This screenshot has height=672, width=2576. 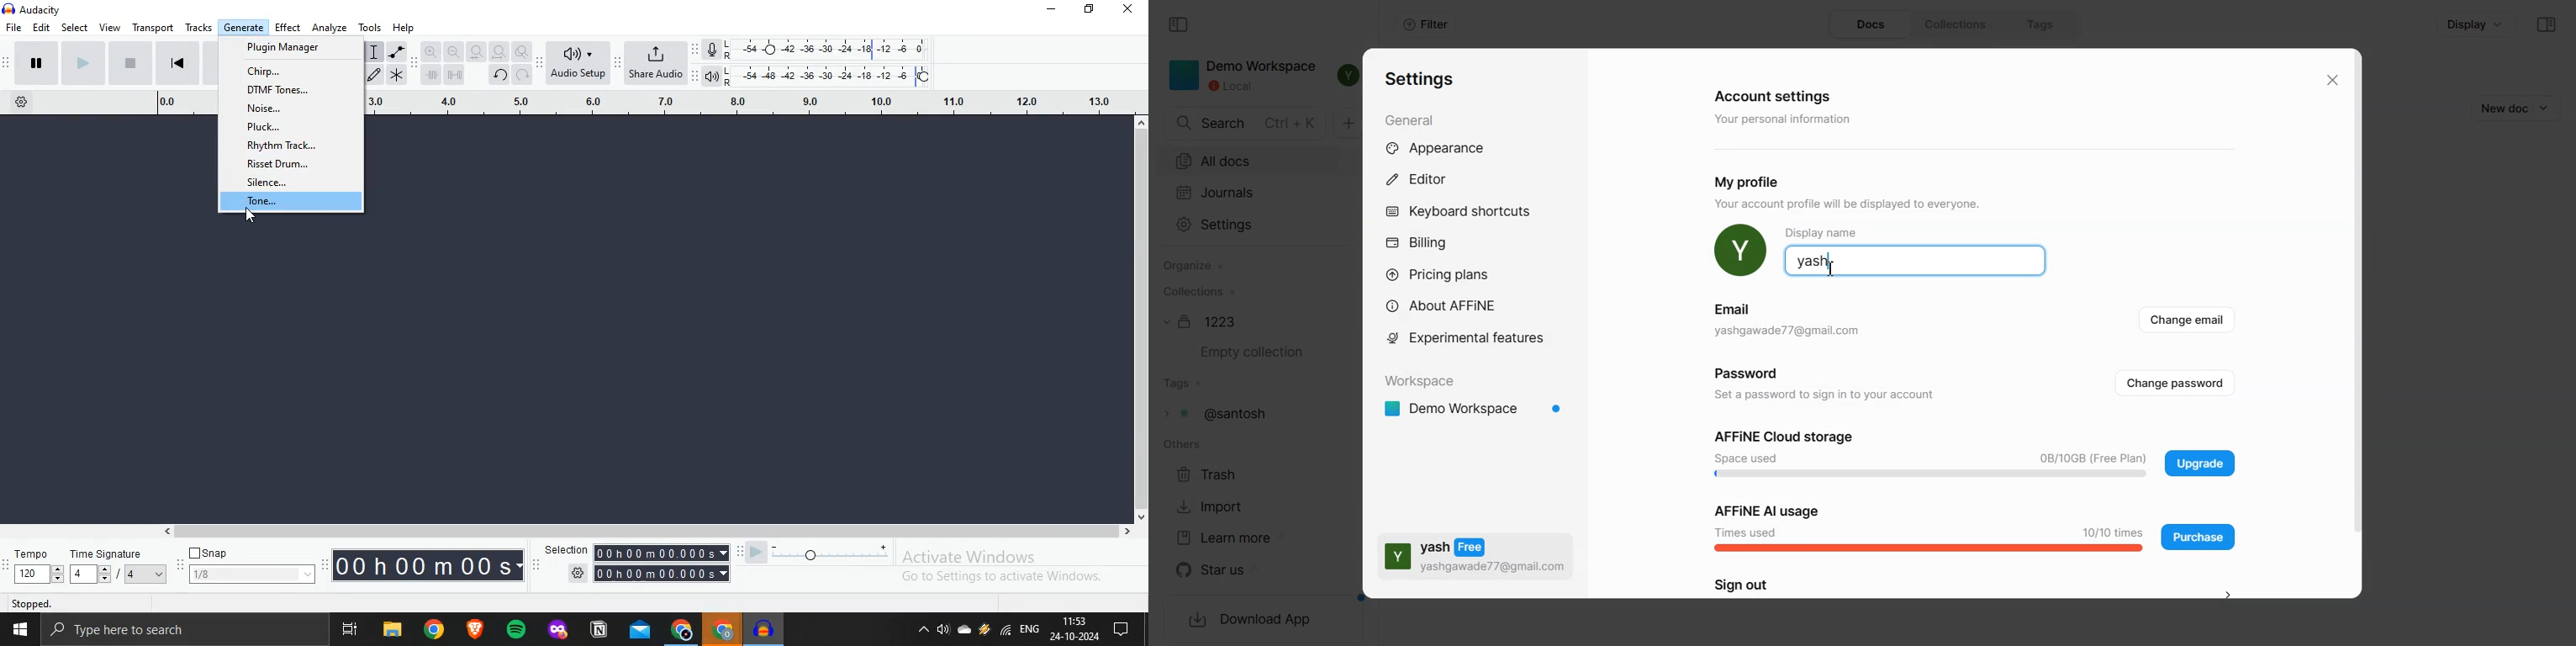 I want to click on Vertical scroll bar, so click(x=2354, y=323).